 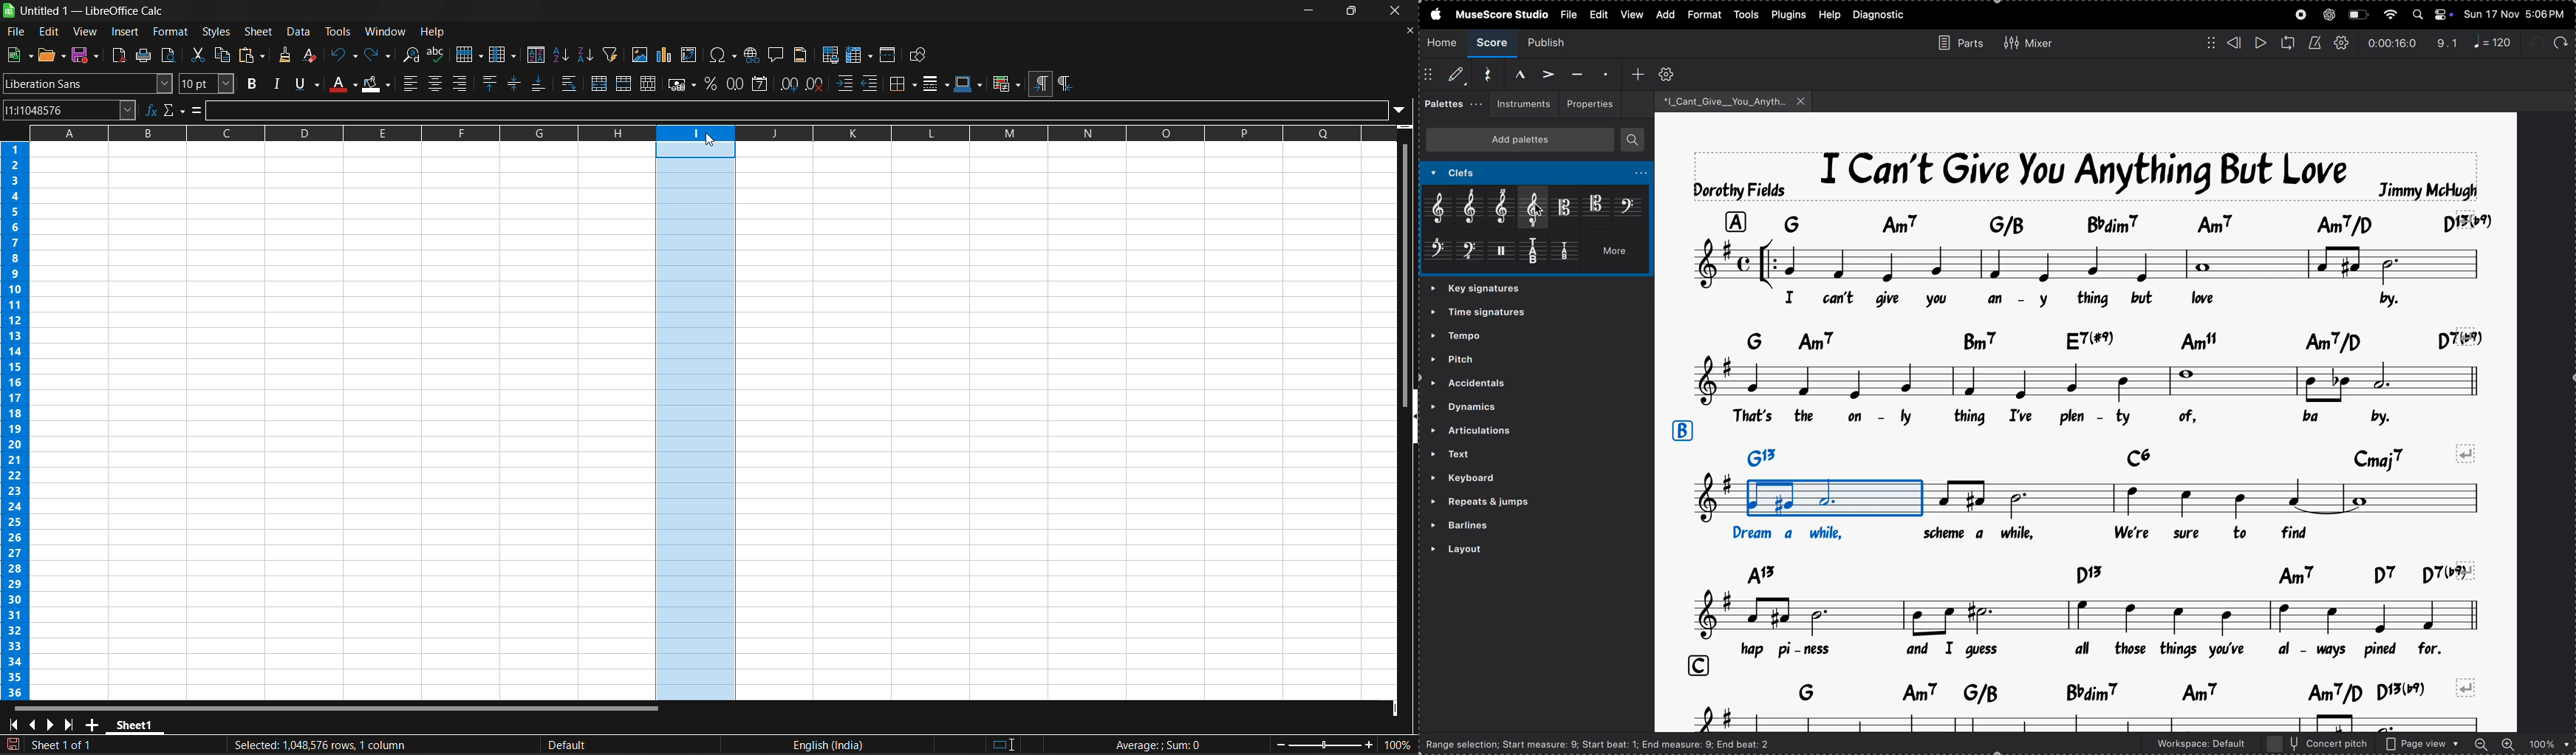 I want to click on find and replace, so click(x=411, y=55).